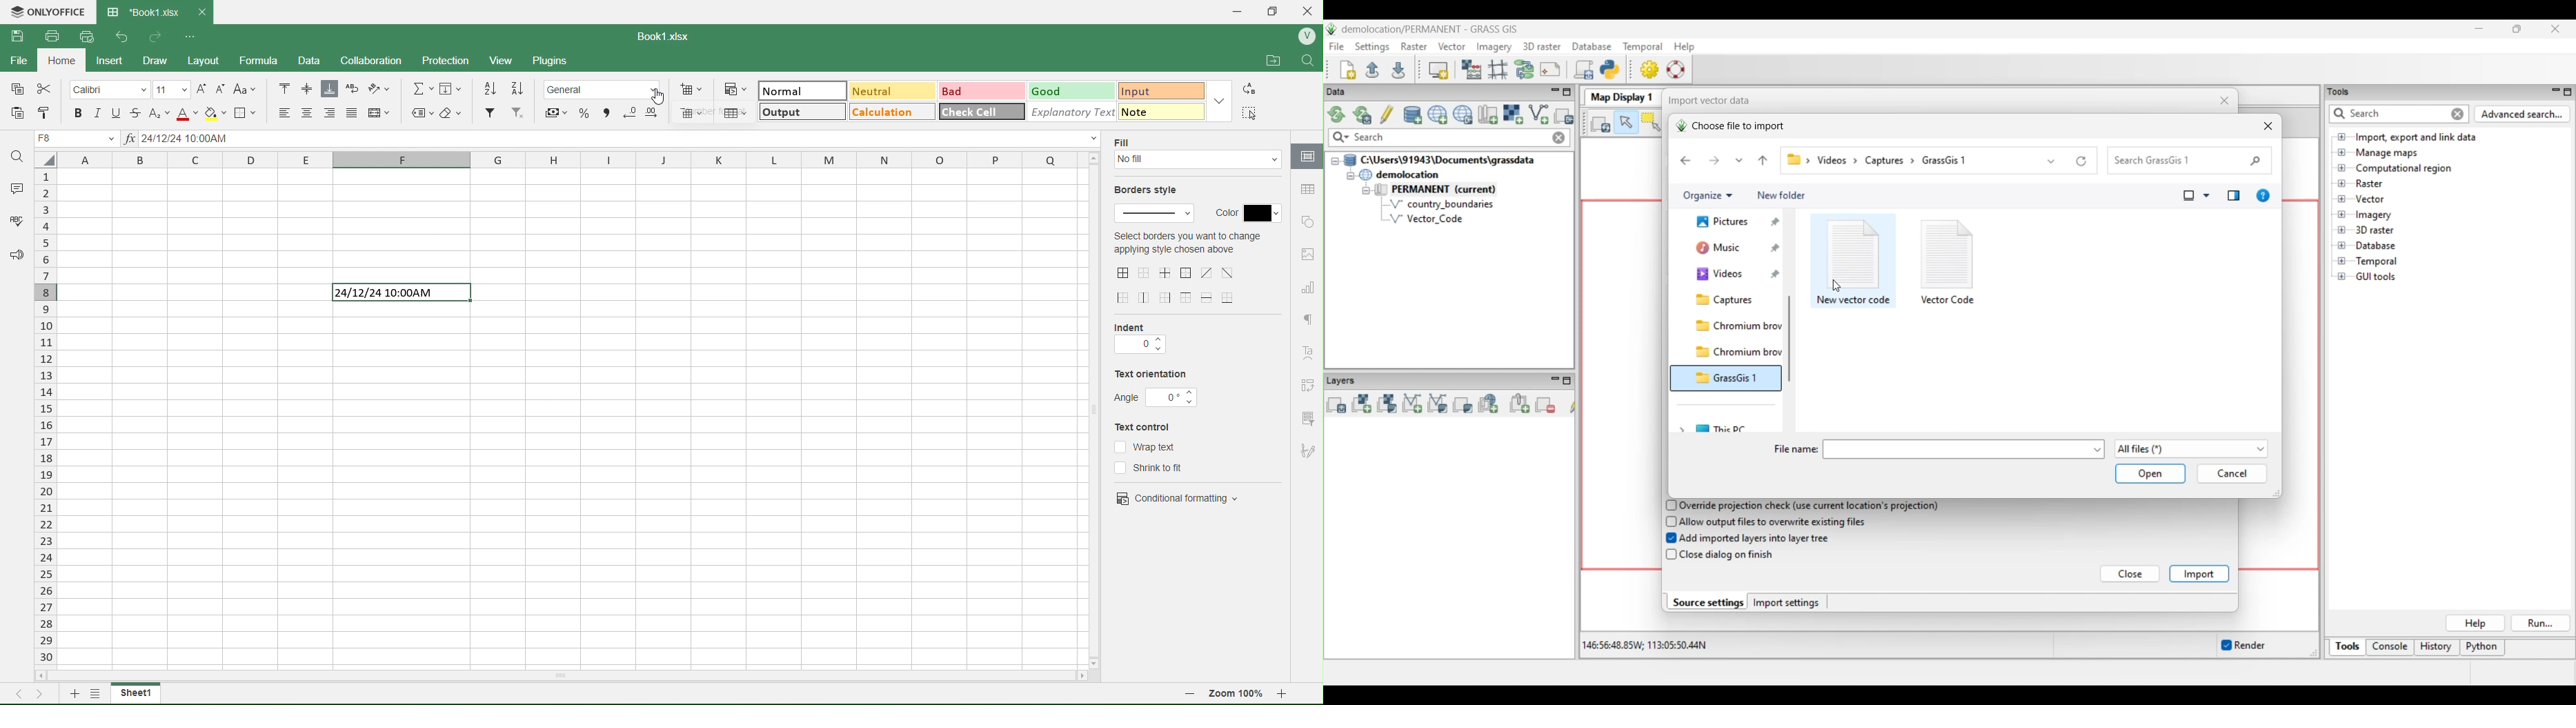 This screenshot has width=2576, height=728. Describe the element at coordinates (629, 112) in the screenshot. I see `Decrease Decimal` at that location.